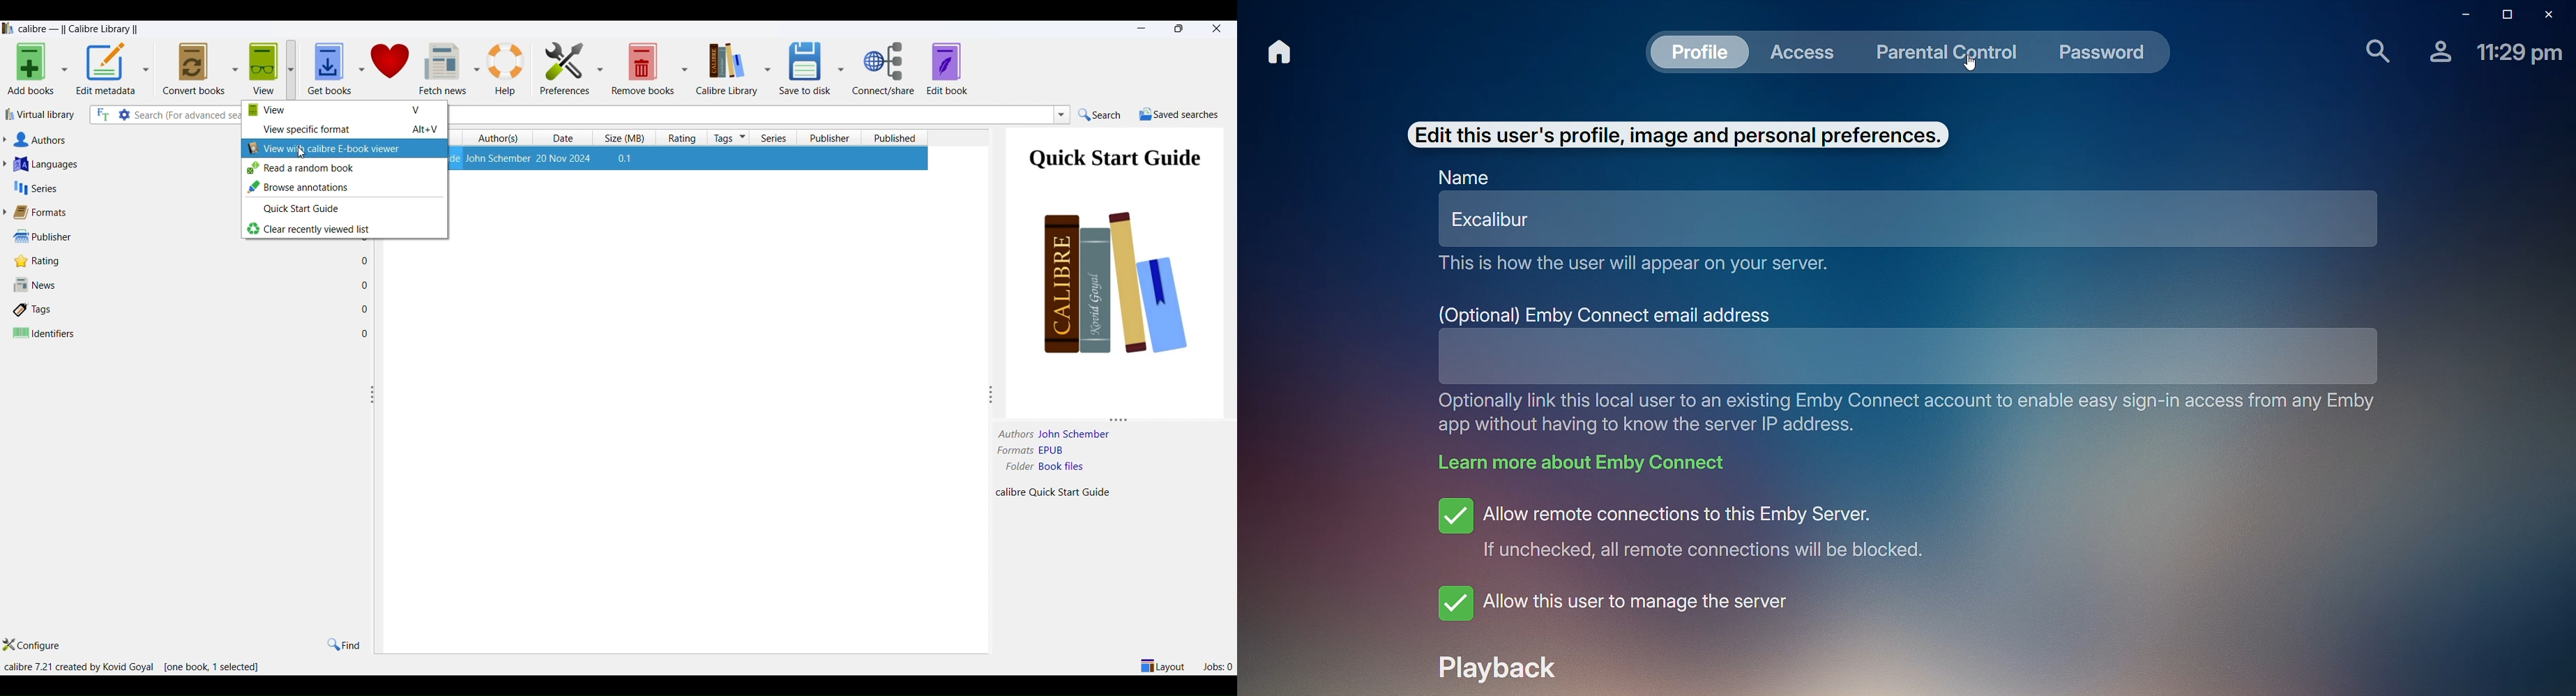  Describe the element at coordinates (189, 114) in the screenshot. I see `search box` at that location.